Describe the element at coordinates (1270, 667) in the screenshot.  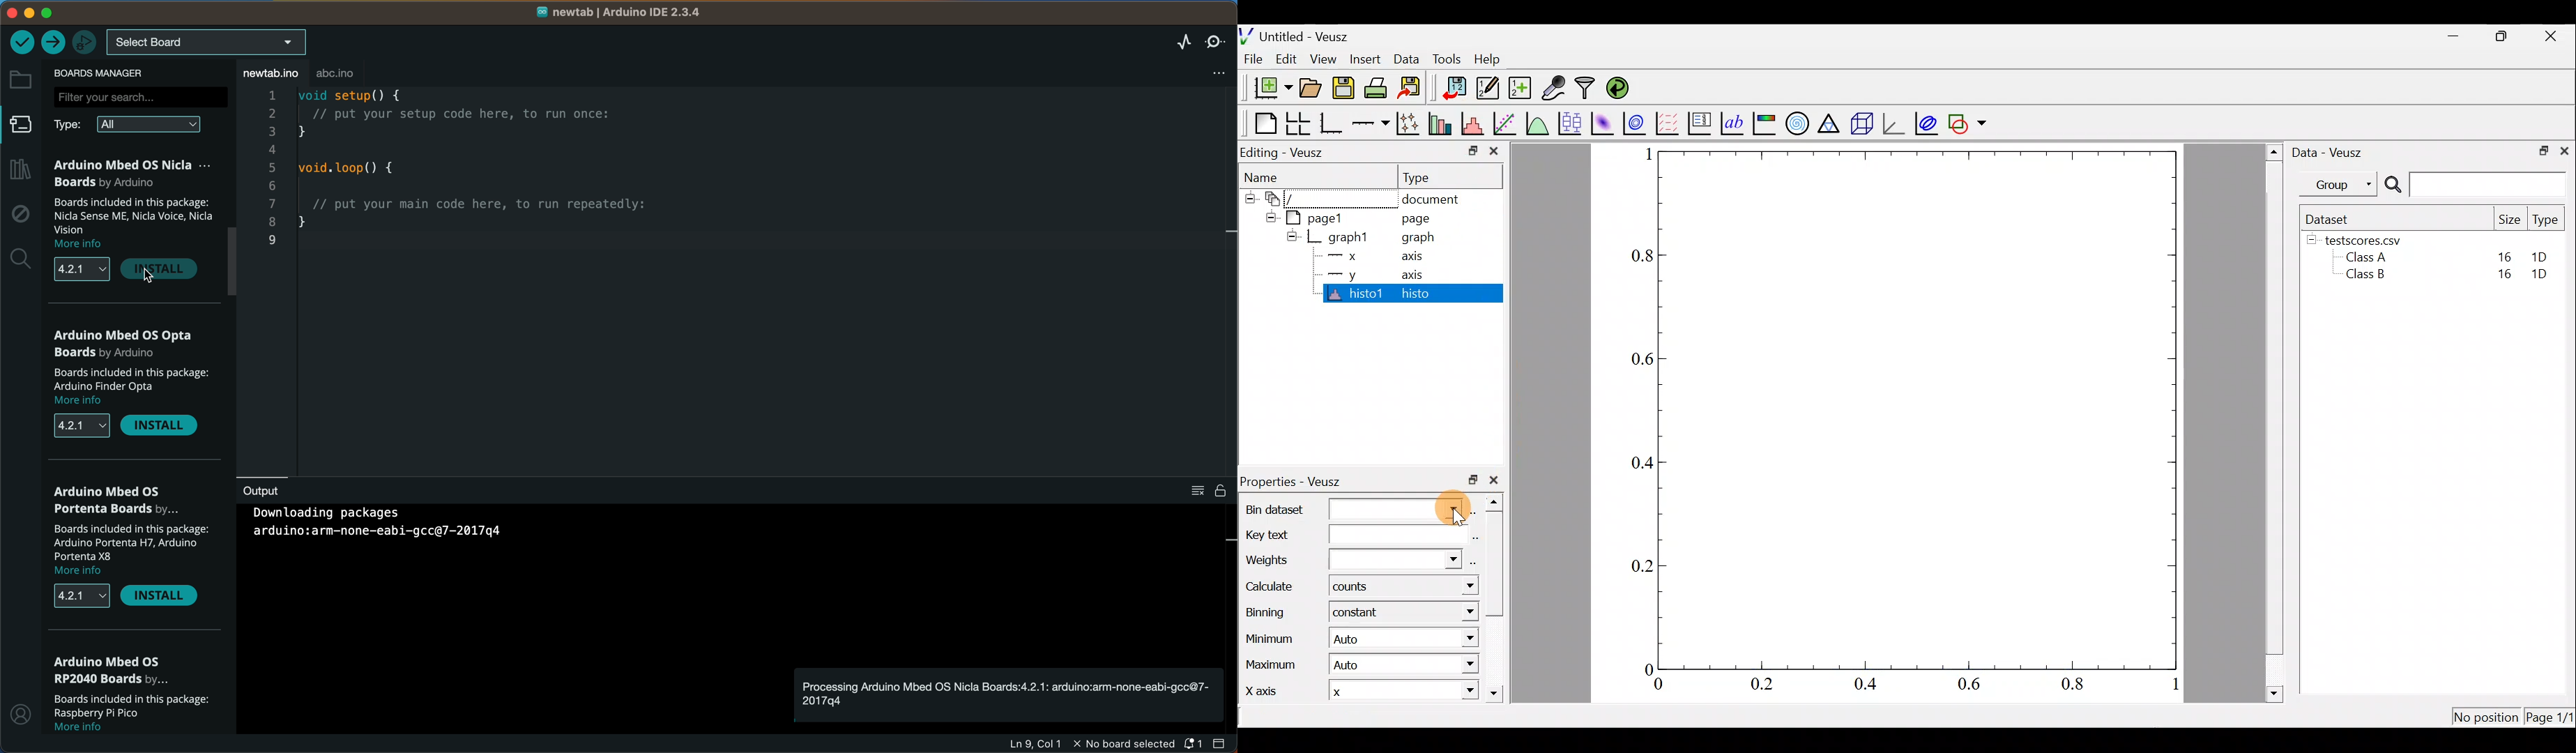
I see `Maximum` at that location.